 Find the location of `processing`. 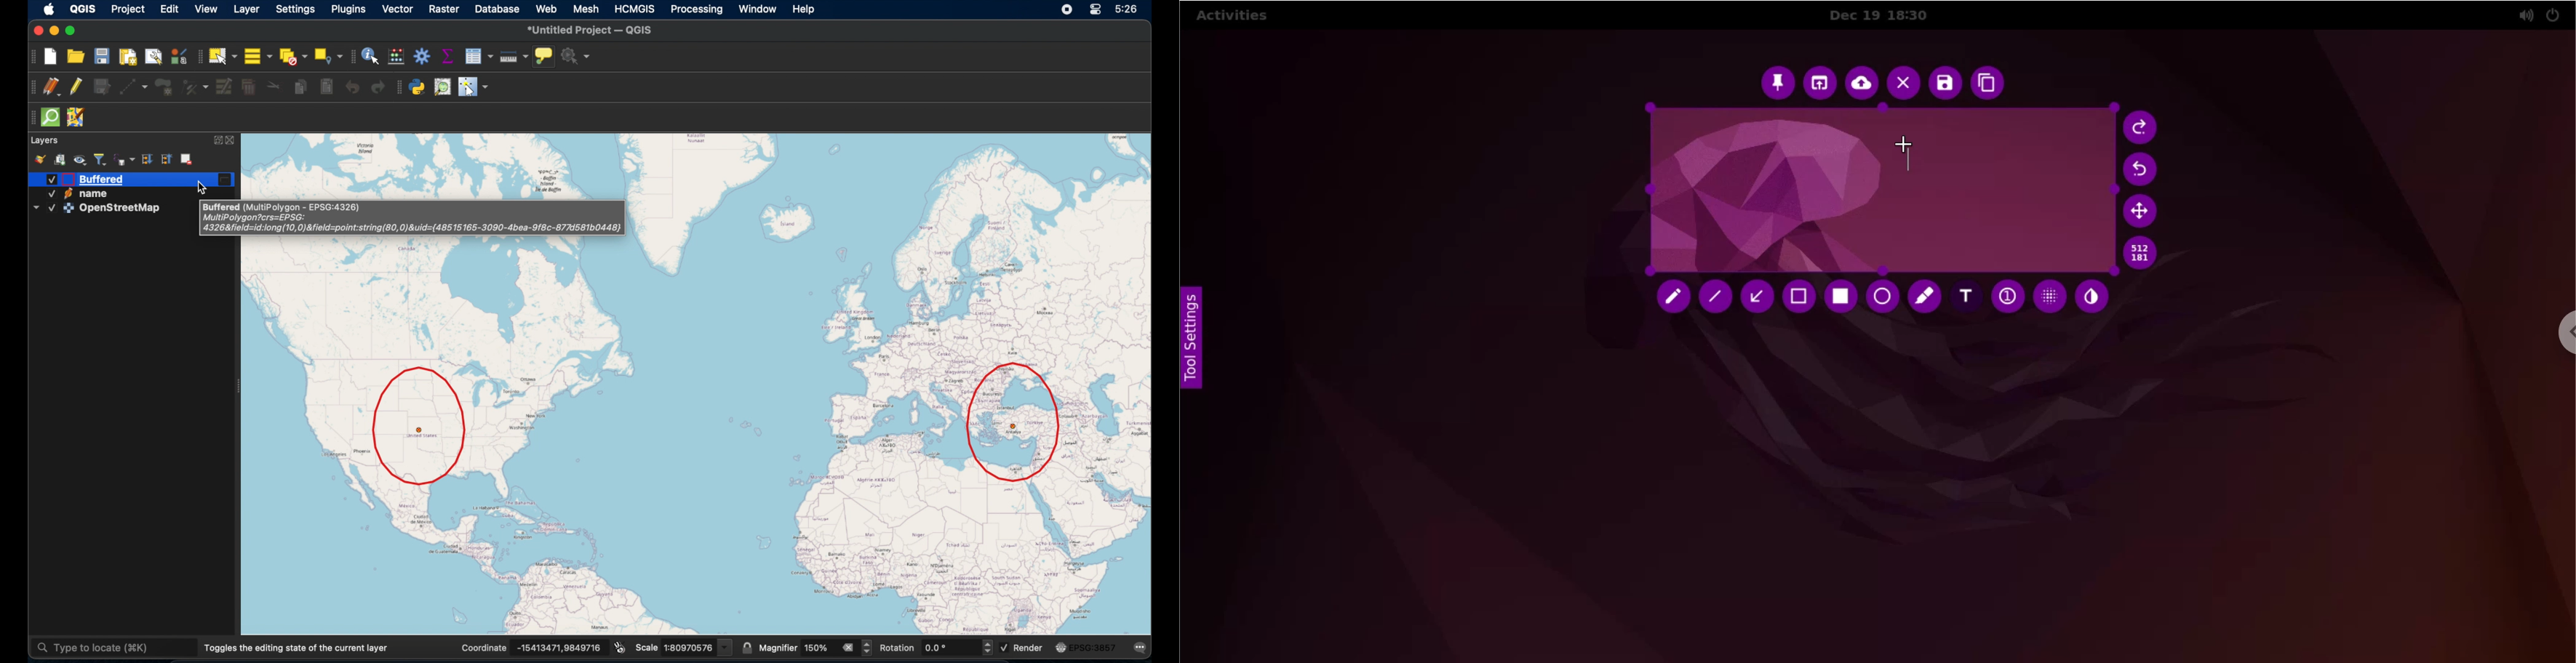

processing is located at coordinates (697, 10).